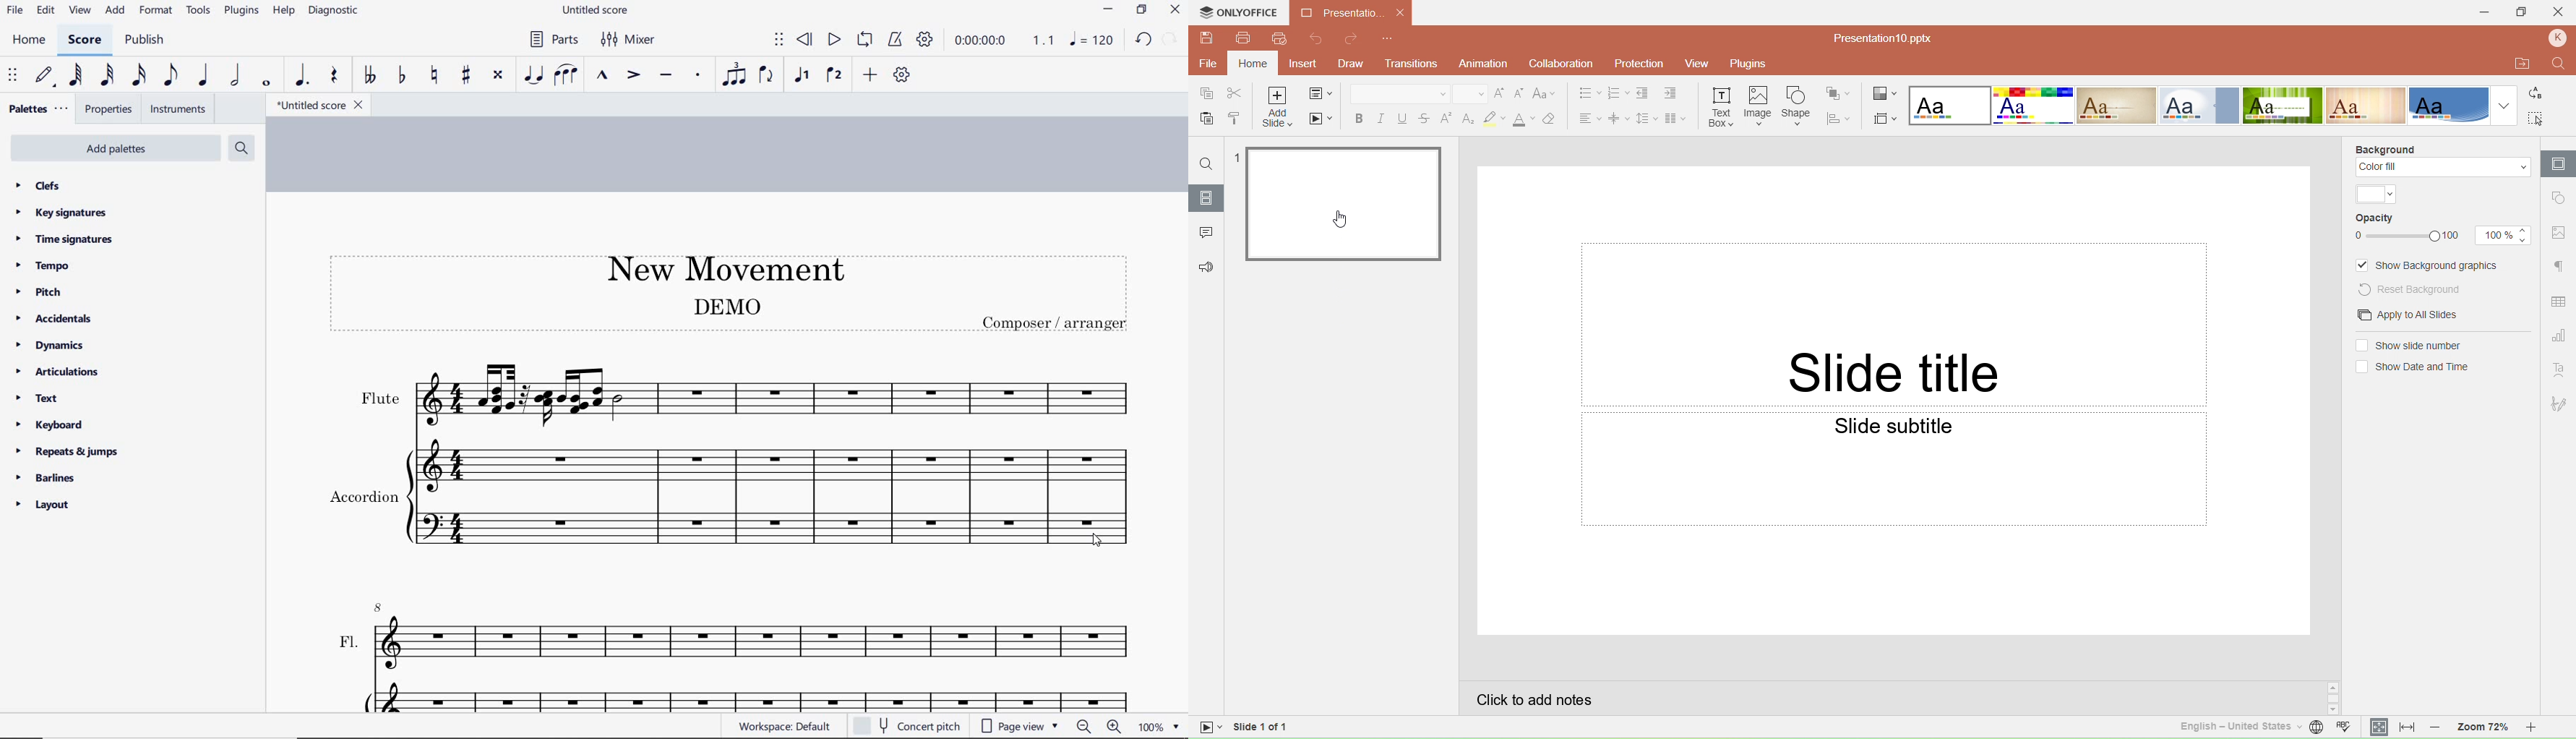 This screenshot has height=756, width=2576. What do you see at coordinates (2436, 727) in the screenshot?
I see `Zoom out` at bounding box center [2436, 727].